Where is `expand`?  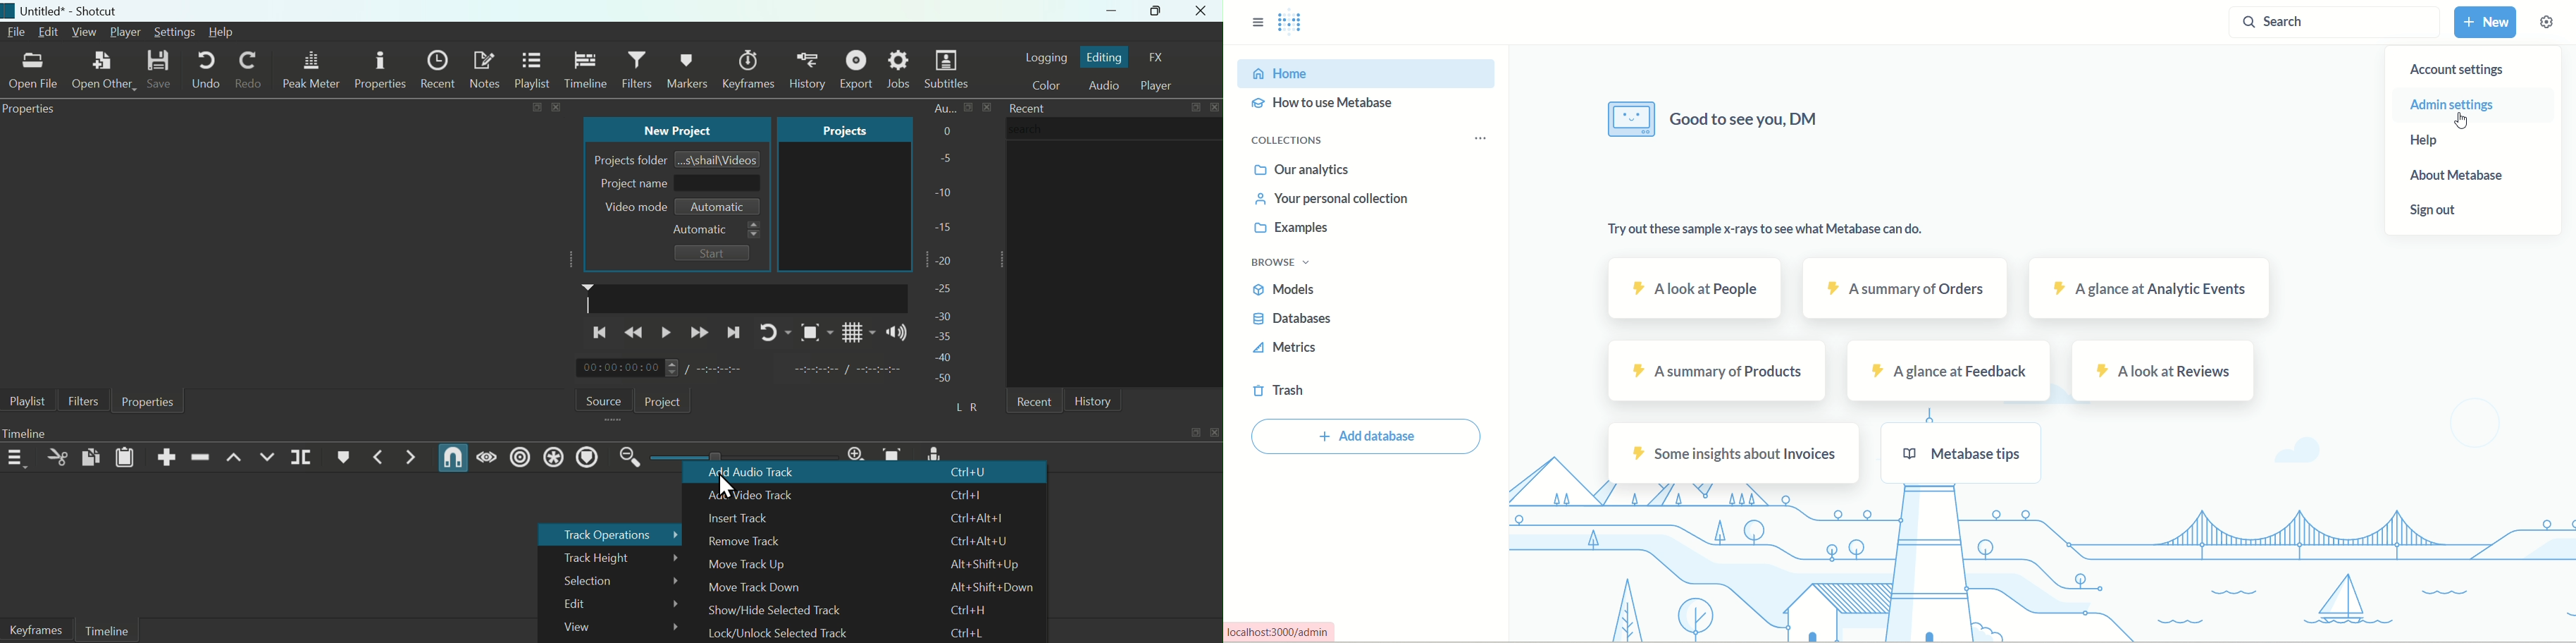 expand is located at coordinates (1196, 107).